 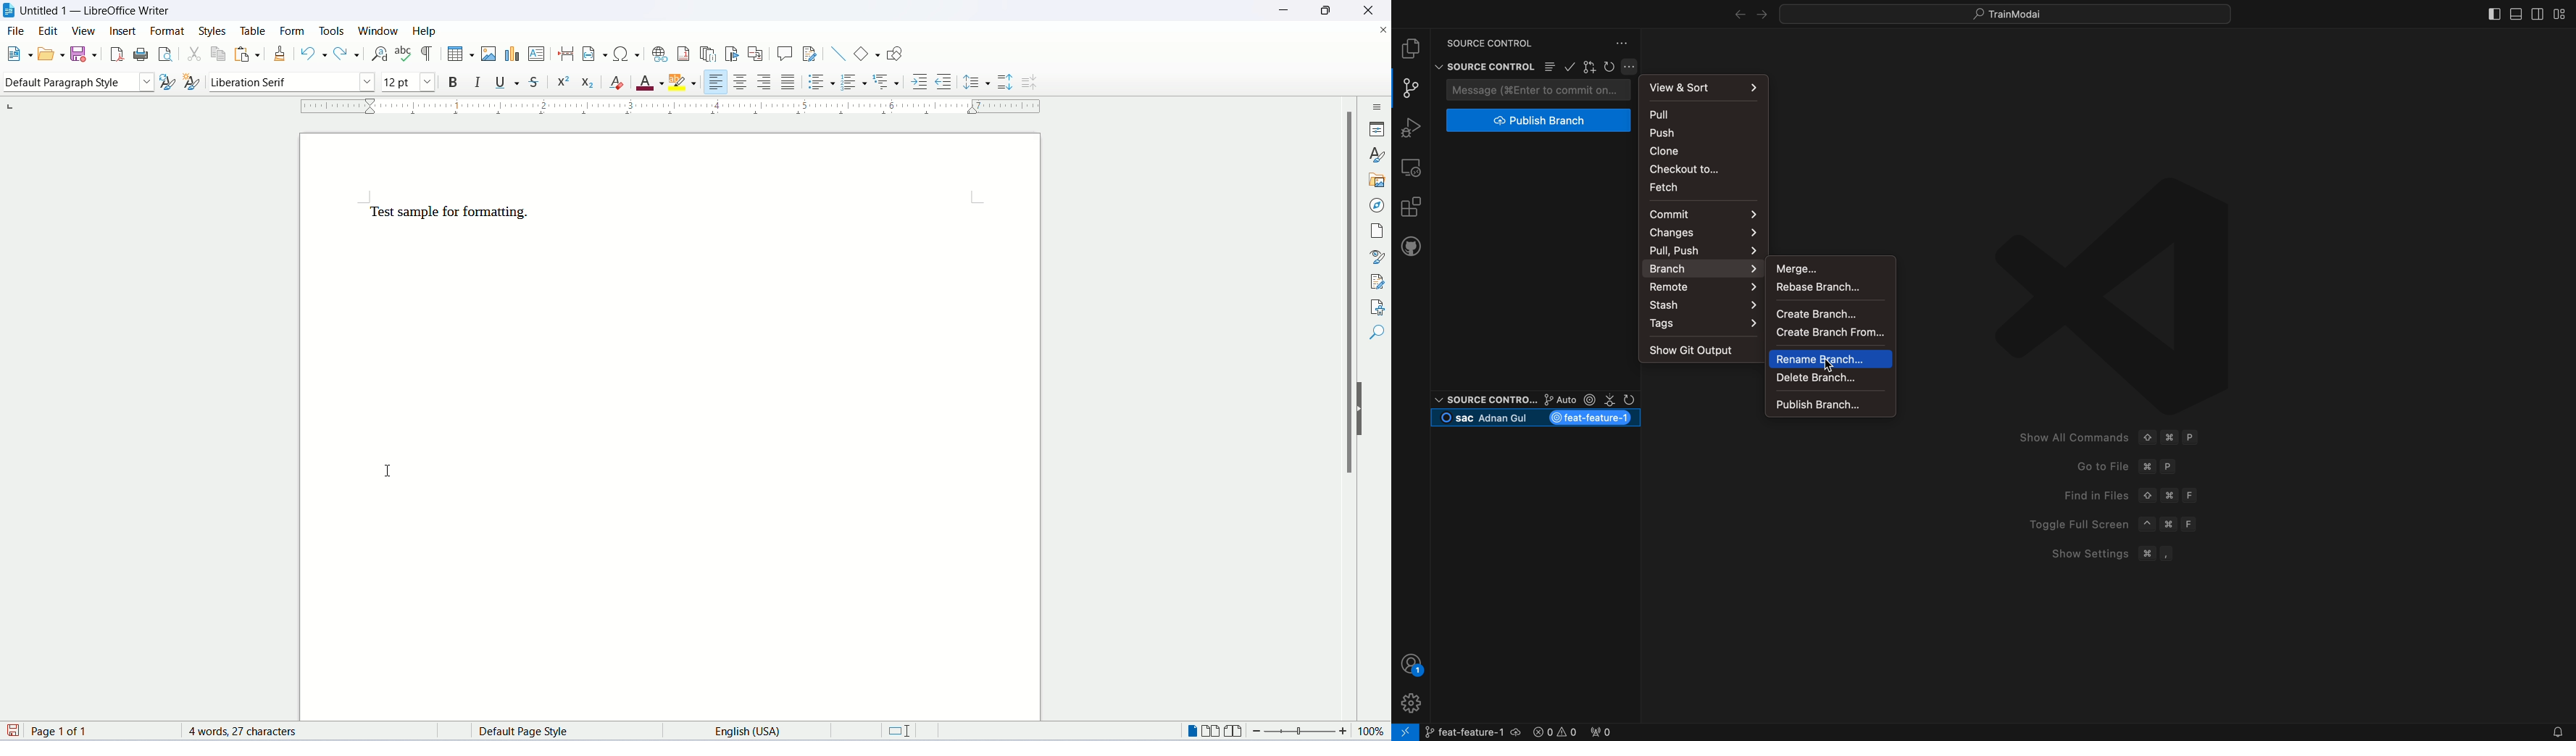 I want to click on ruler bar, so click(x=673, y=109).